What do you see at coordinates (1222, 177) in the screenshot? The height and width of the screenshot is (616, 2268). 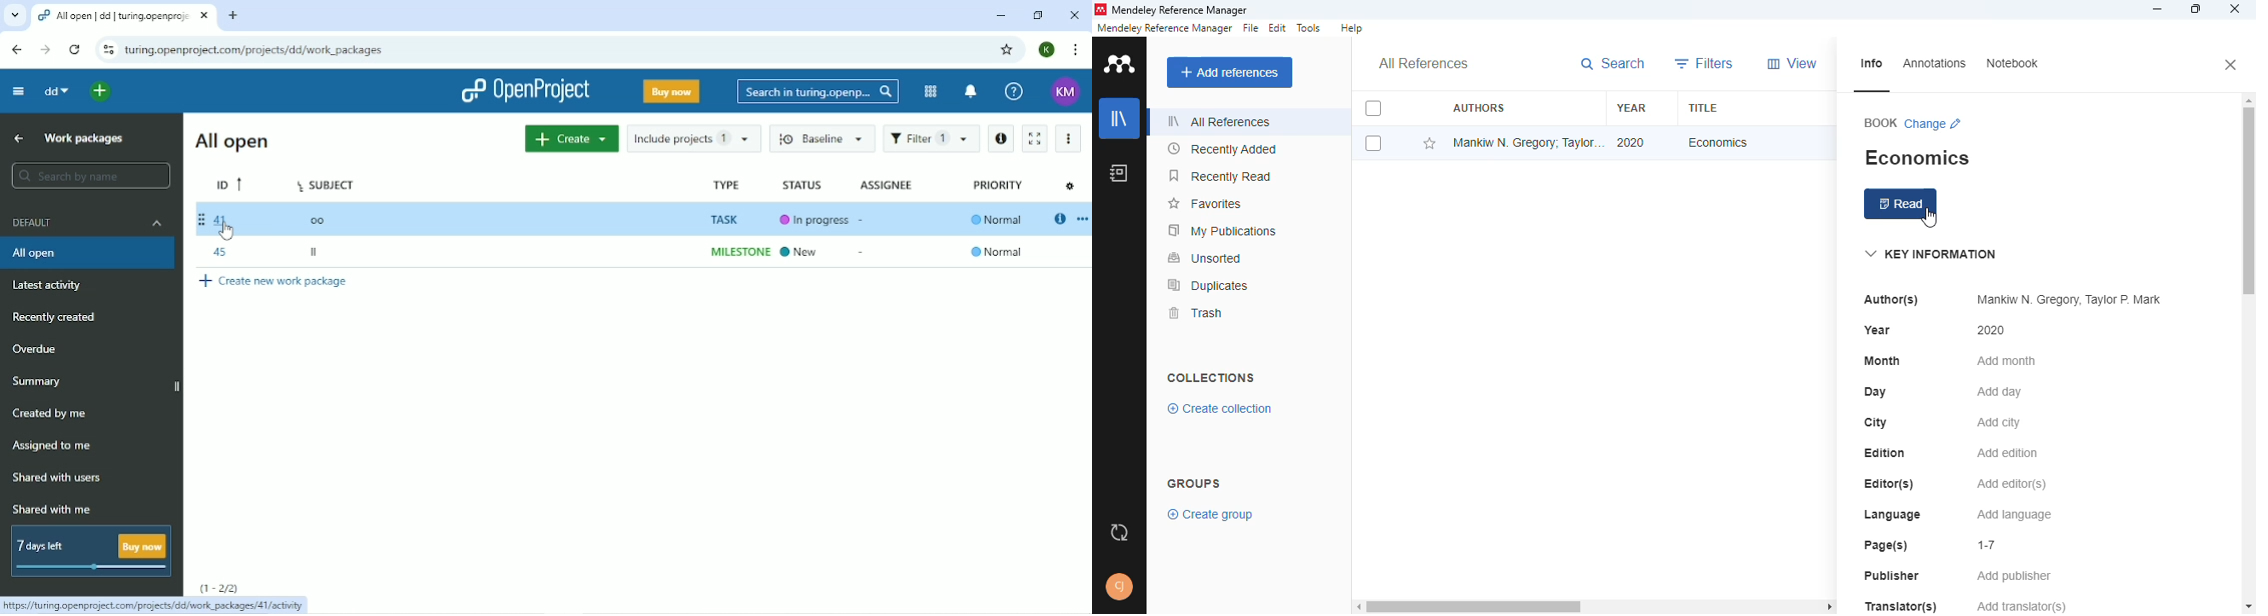 I see `recently read` at bounding box center [1222, 177].